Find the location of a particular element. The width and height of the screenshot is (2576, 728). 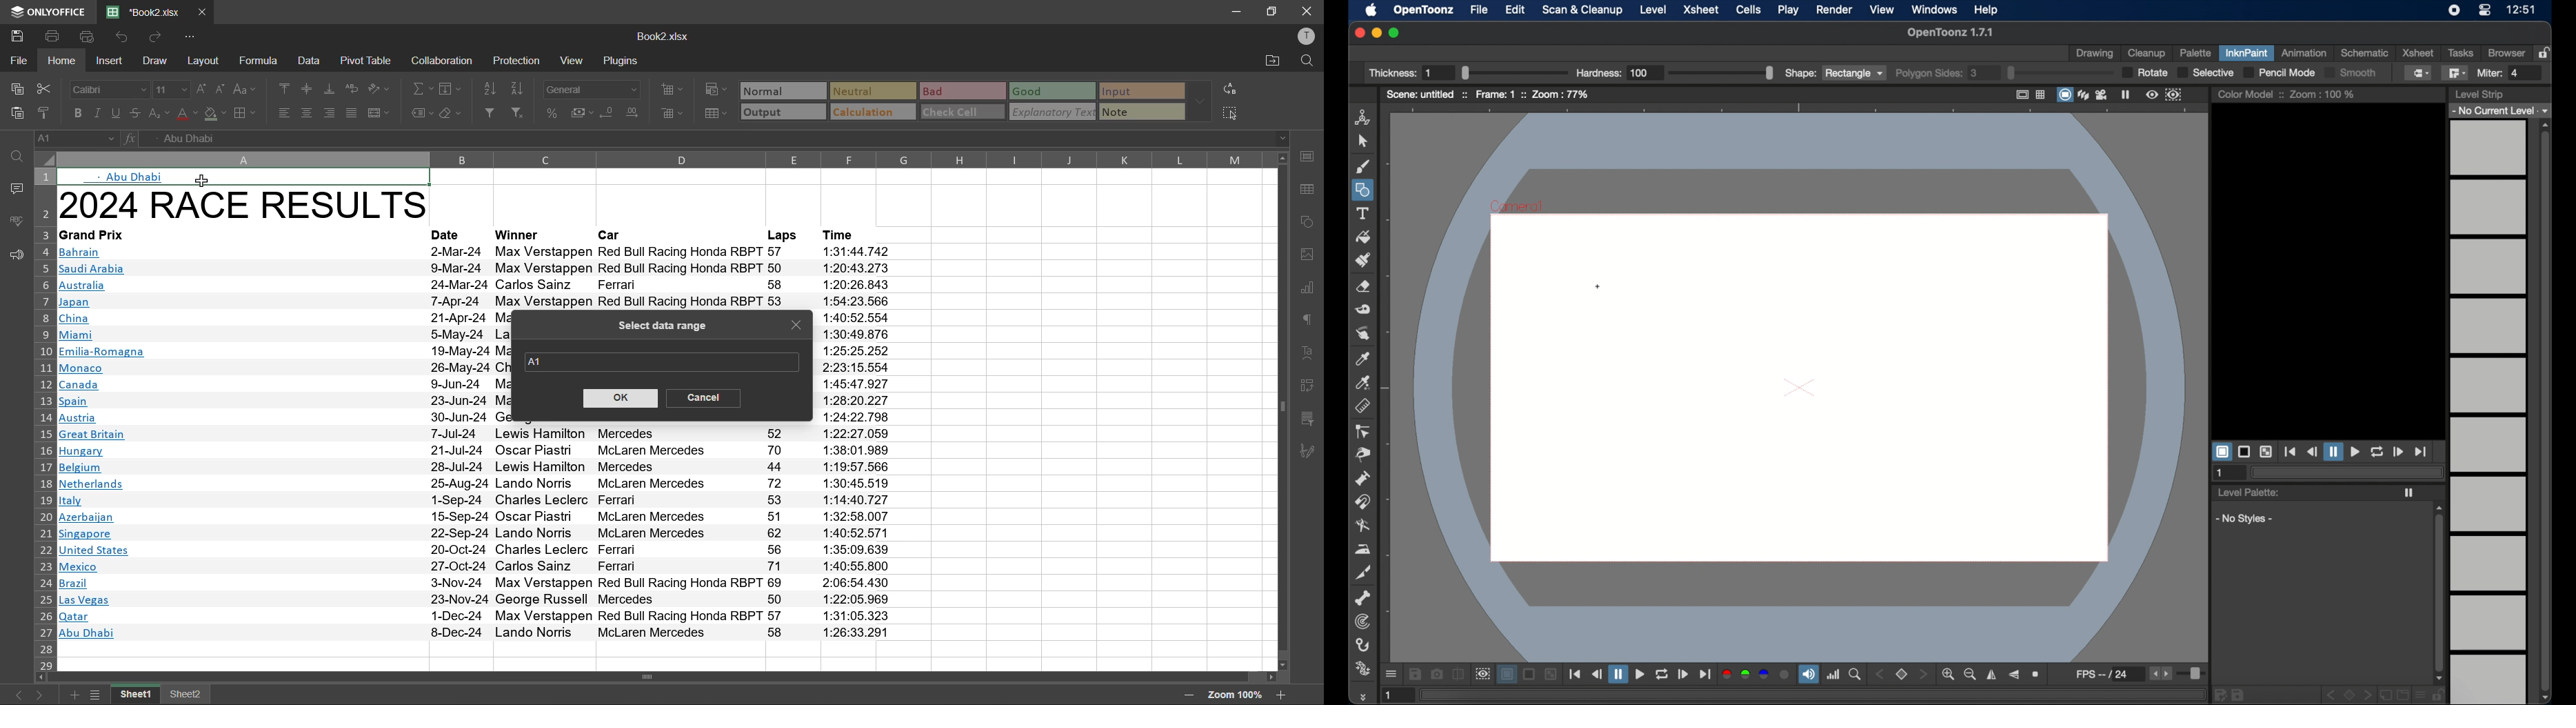

brush tool is located at coordinates (1363, 167).